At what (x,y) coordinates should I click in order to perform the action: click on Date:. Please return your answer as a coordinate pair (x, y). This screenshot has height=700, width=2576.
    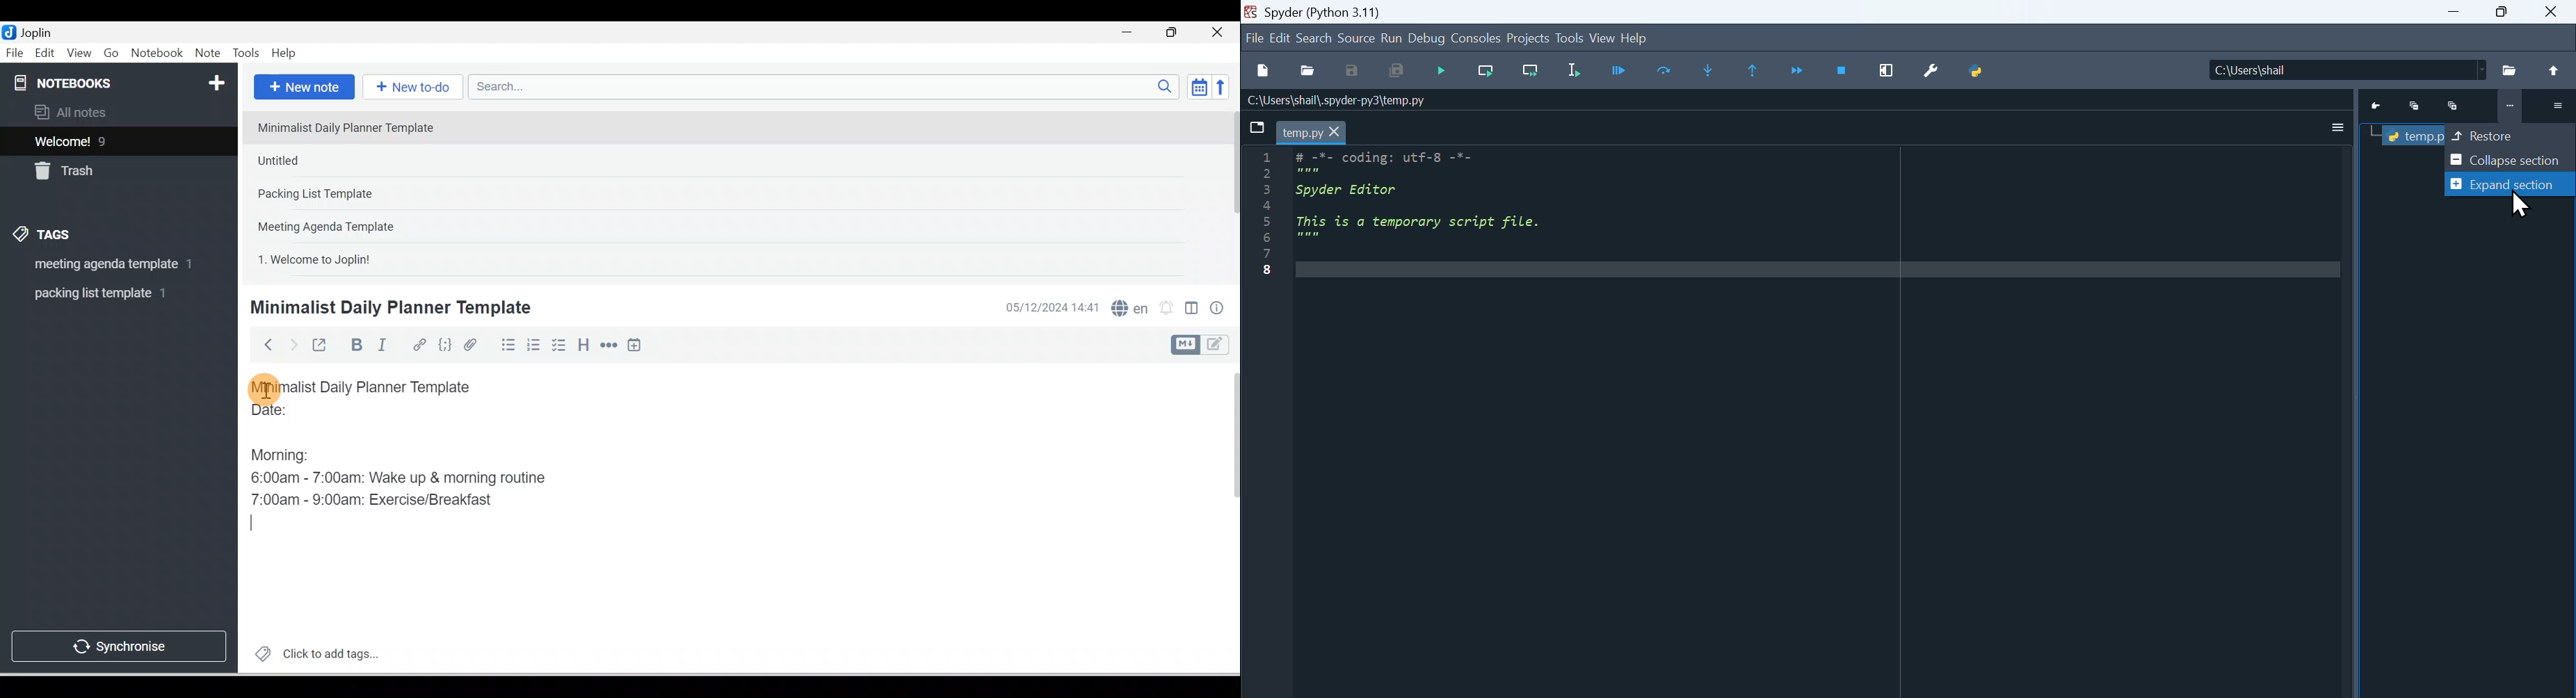
    Looking at the image, I should click on (306, 416).